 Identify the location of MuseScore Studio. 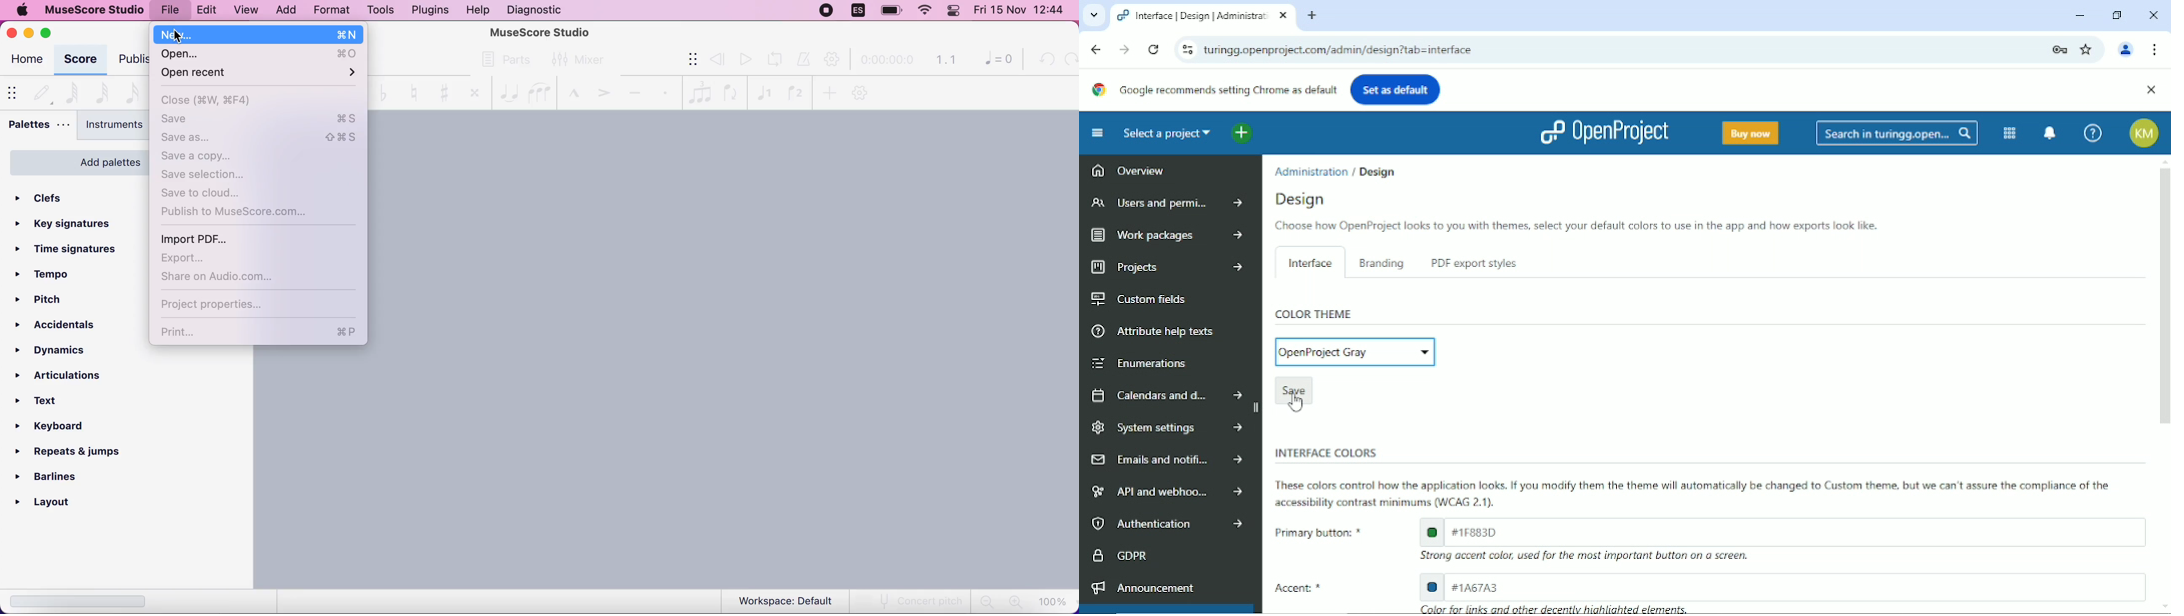
(541, 32).